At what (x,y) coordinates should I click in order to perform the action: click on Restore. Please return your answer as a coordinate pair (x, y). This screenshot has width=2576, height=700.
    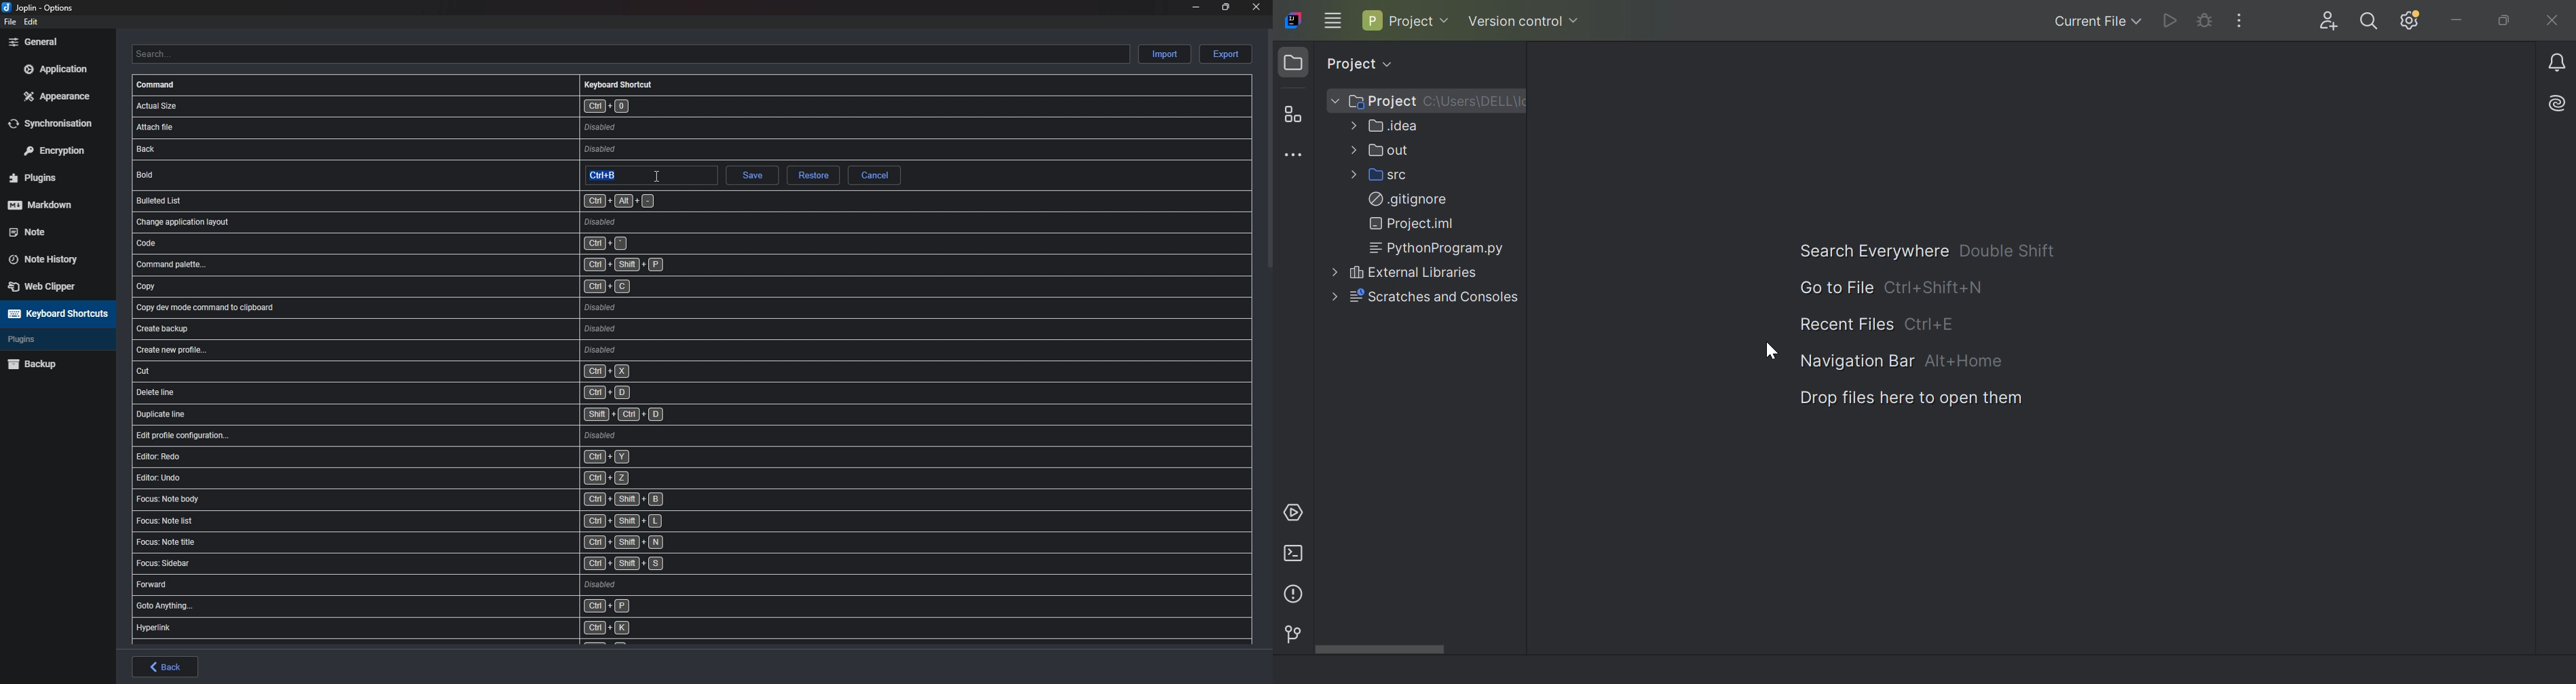
    Looking at the image, I should click on (812, 176).